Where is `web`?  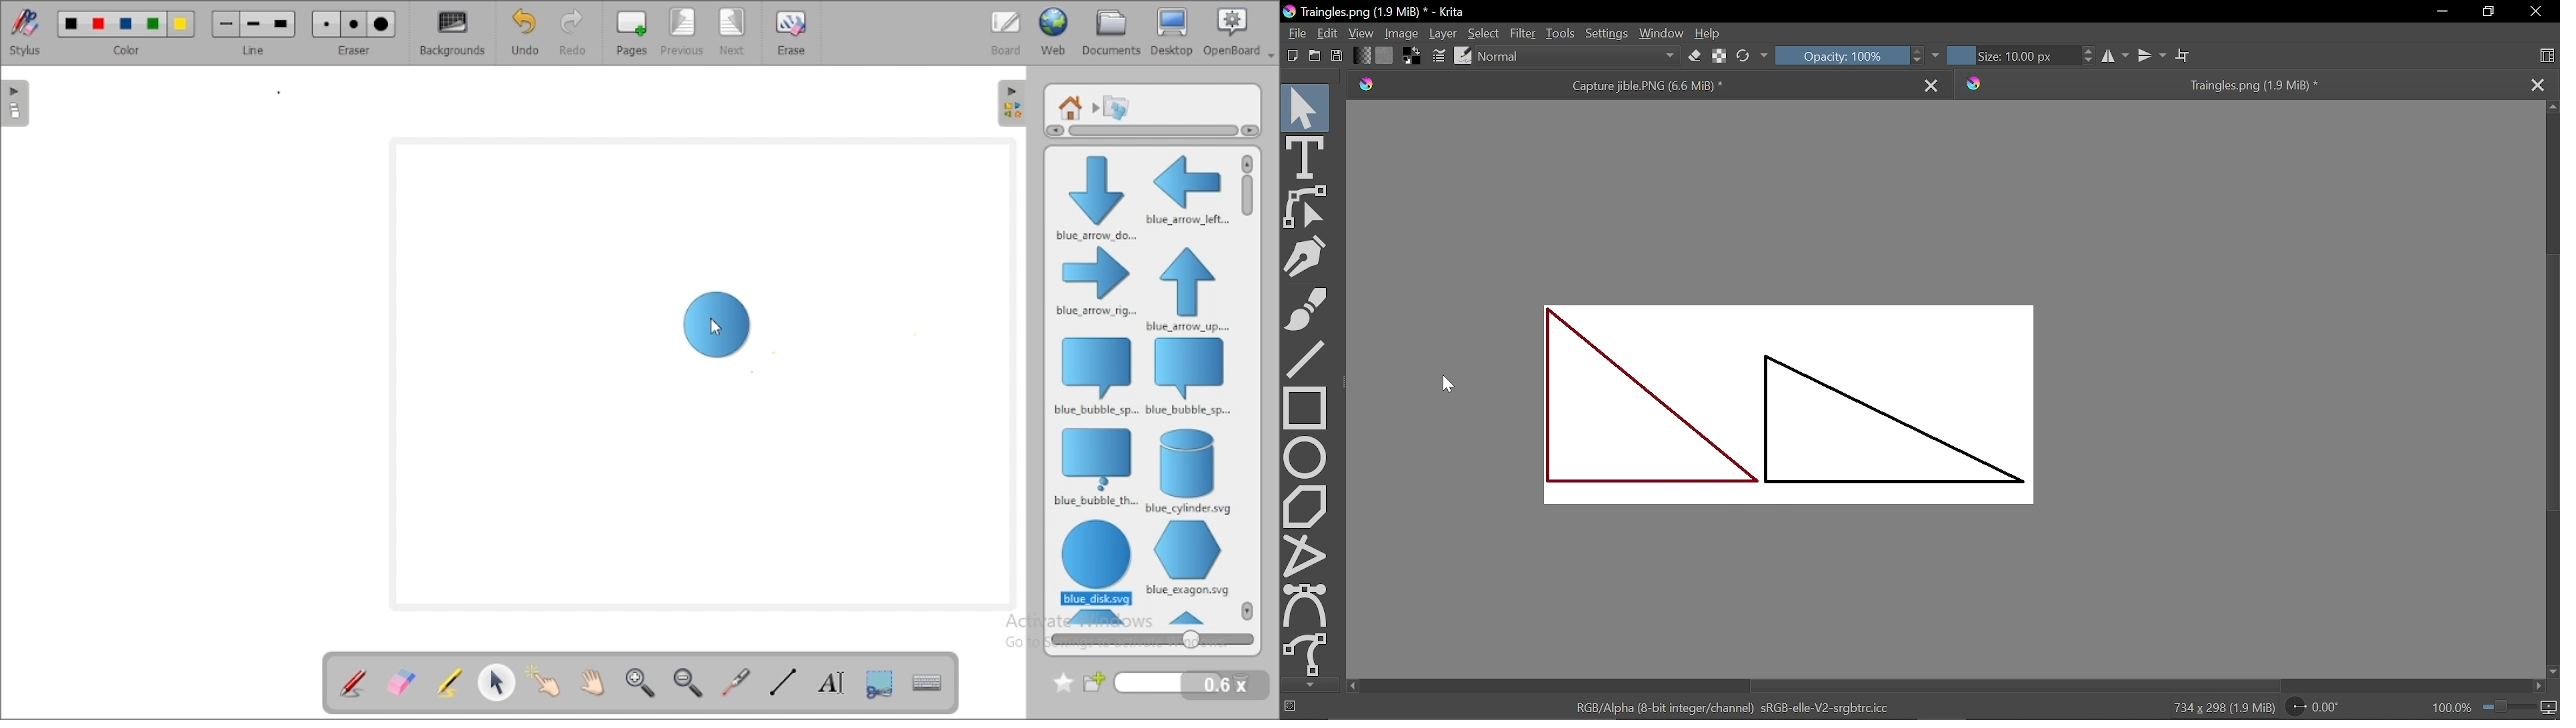
web is located at coordinates (1054, 32).